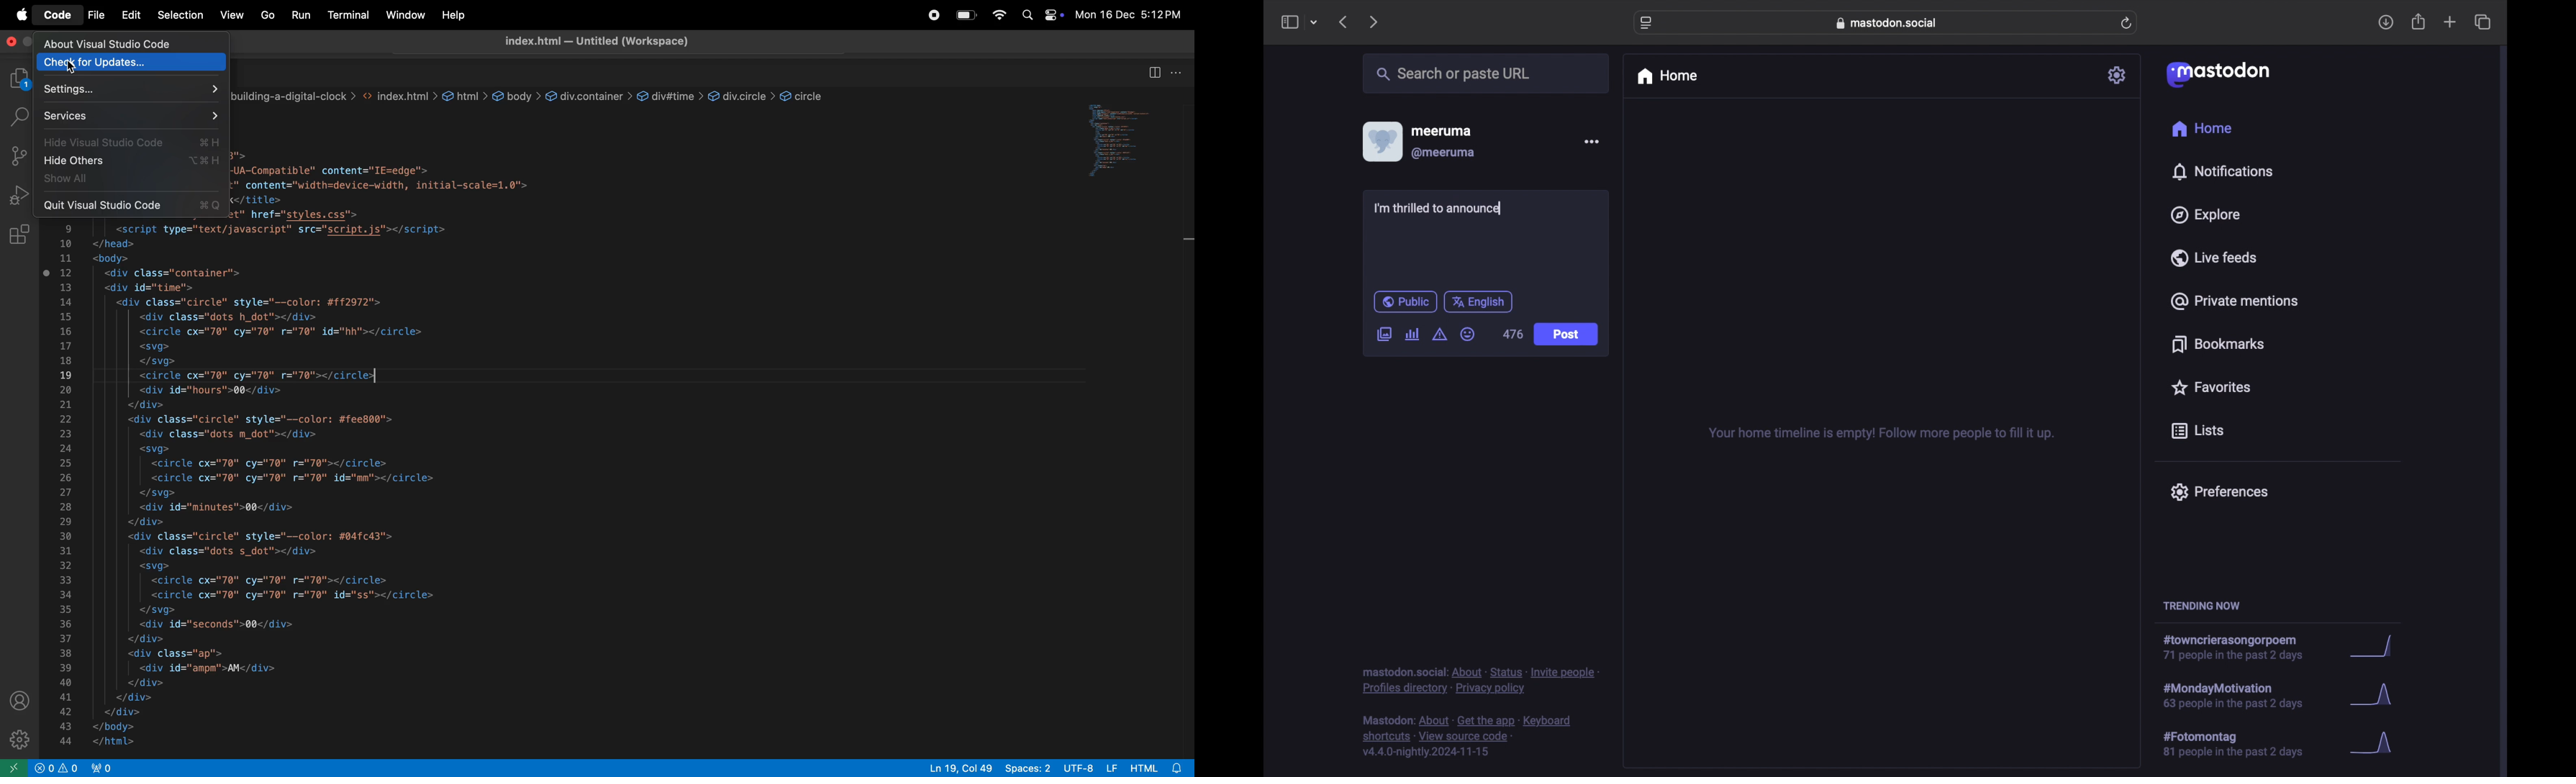  Describe the element at coordinates (2239, 648) in the screenshot. I see `hashtag trend` at that location.